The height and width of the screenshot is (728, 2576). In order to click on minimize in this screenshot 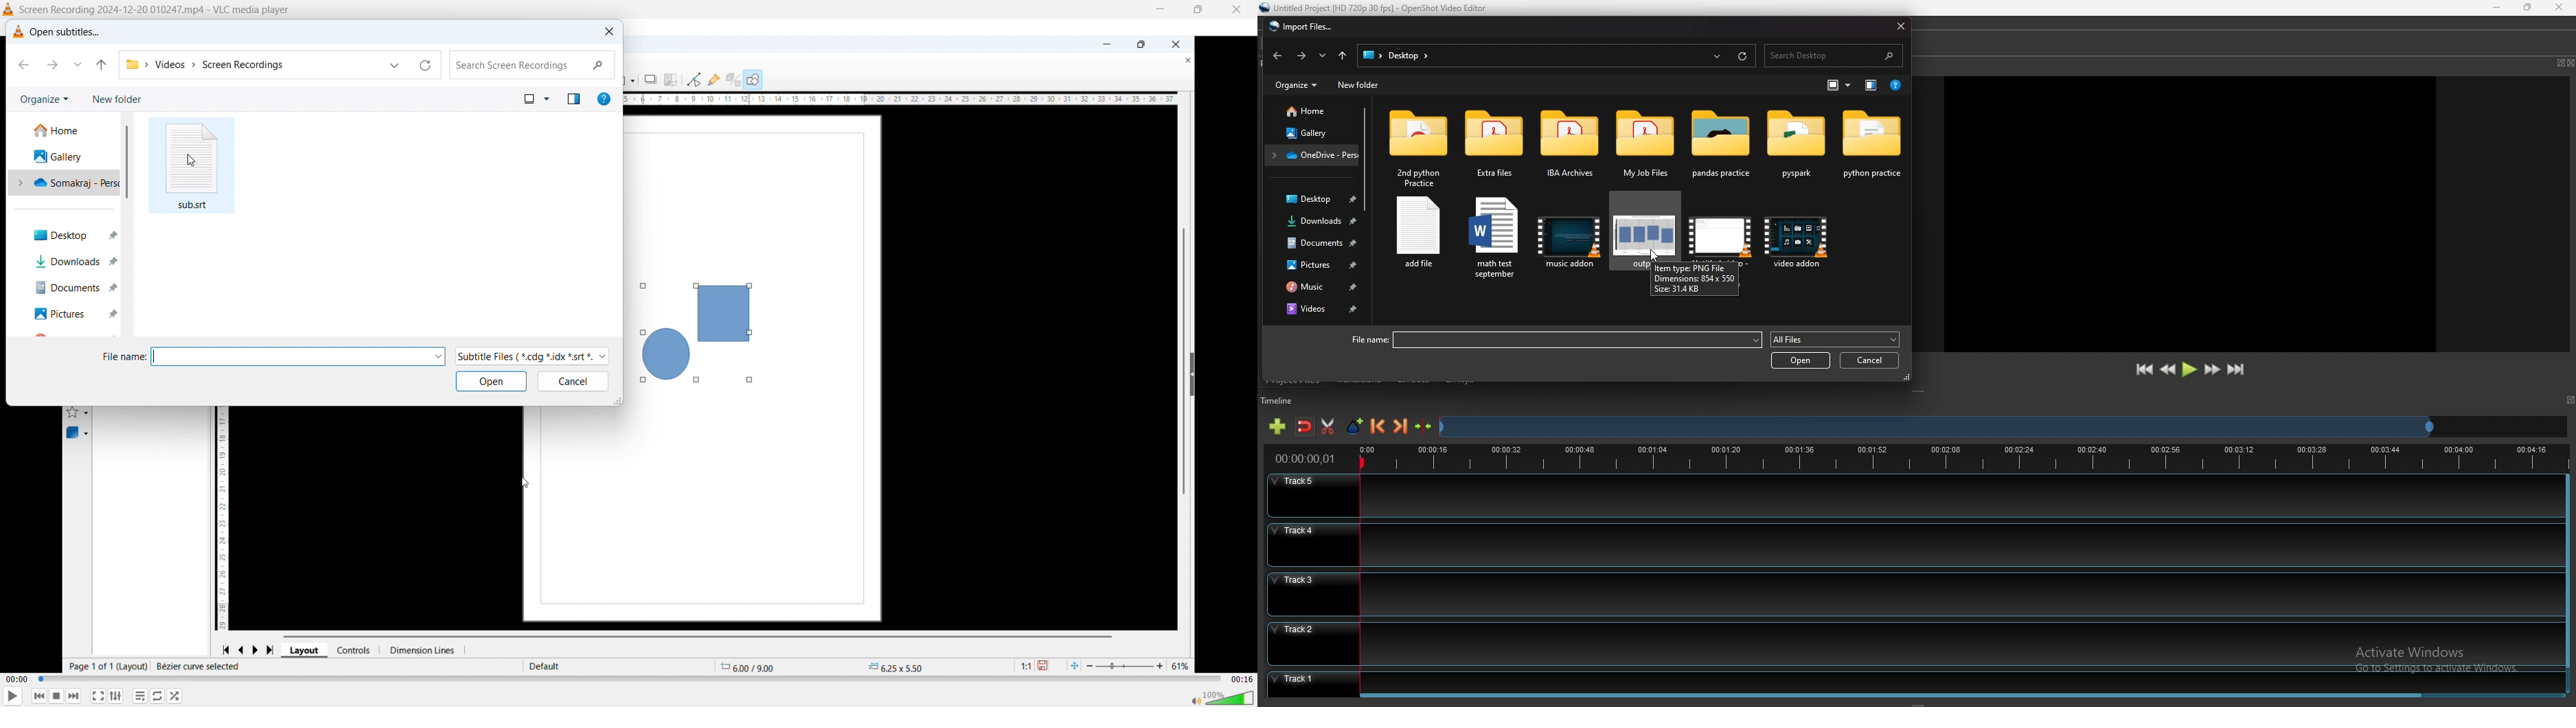, I will do `click(1104, 43)`.